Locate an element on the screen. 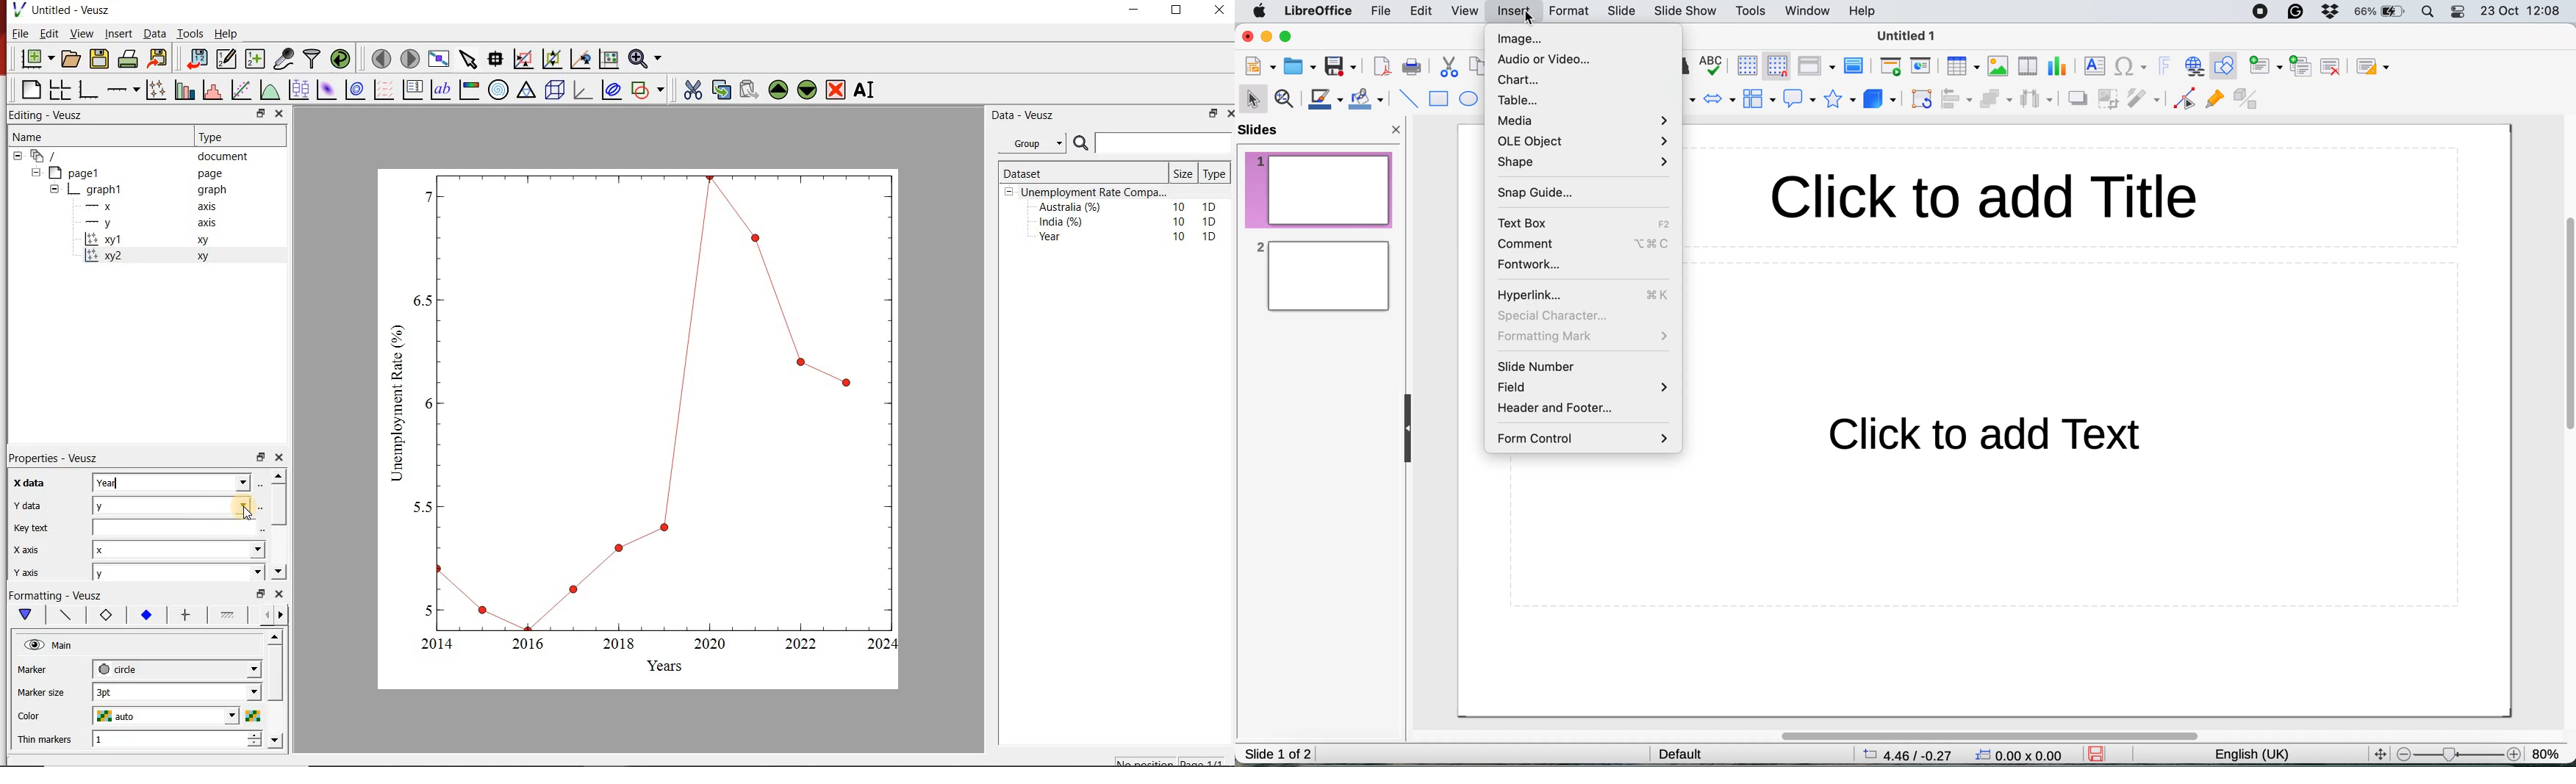 The image size is (2576, 784). Untitled - Veusz is located at coordinates (60, 9).